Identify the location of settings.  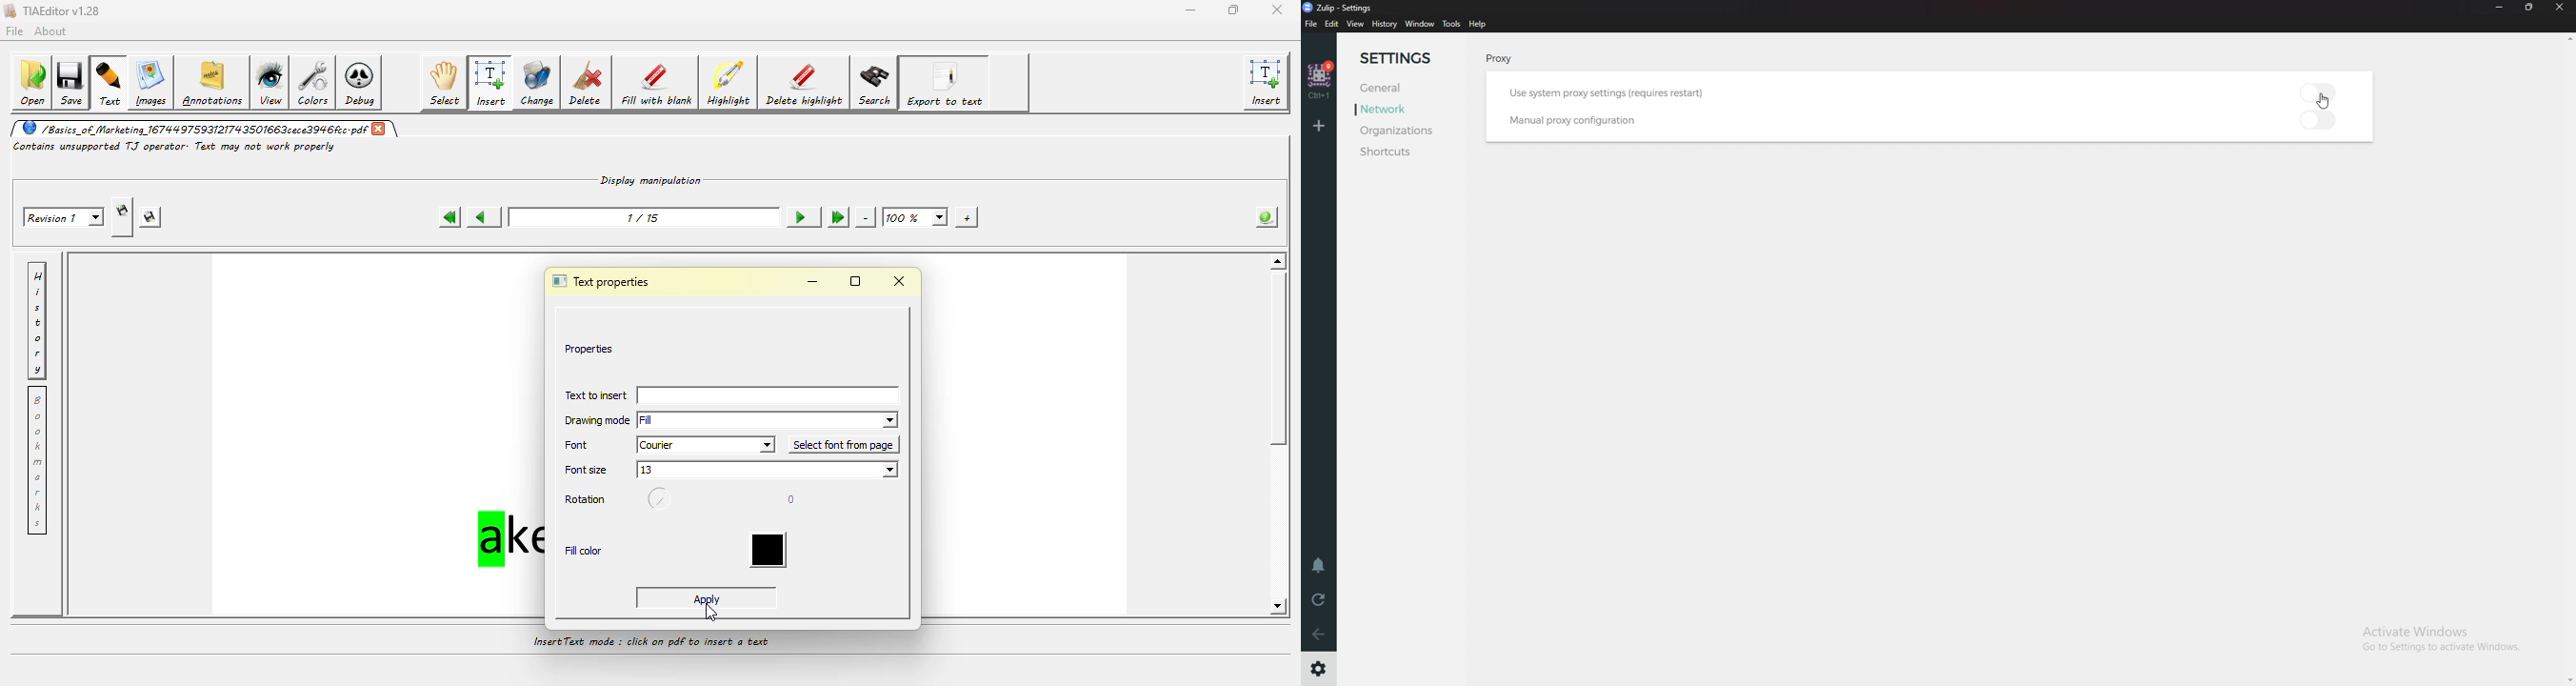
(1404, 58).